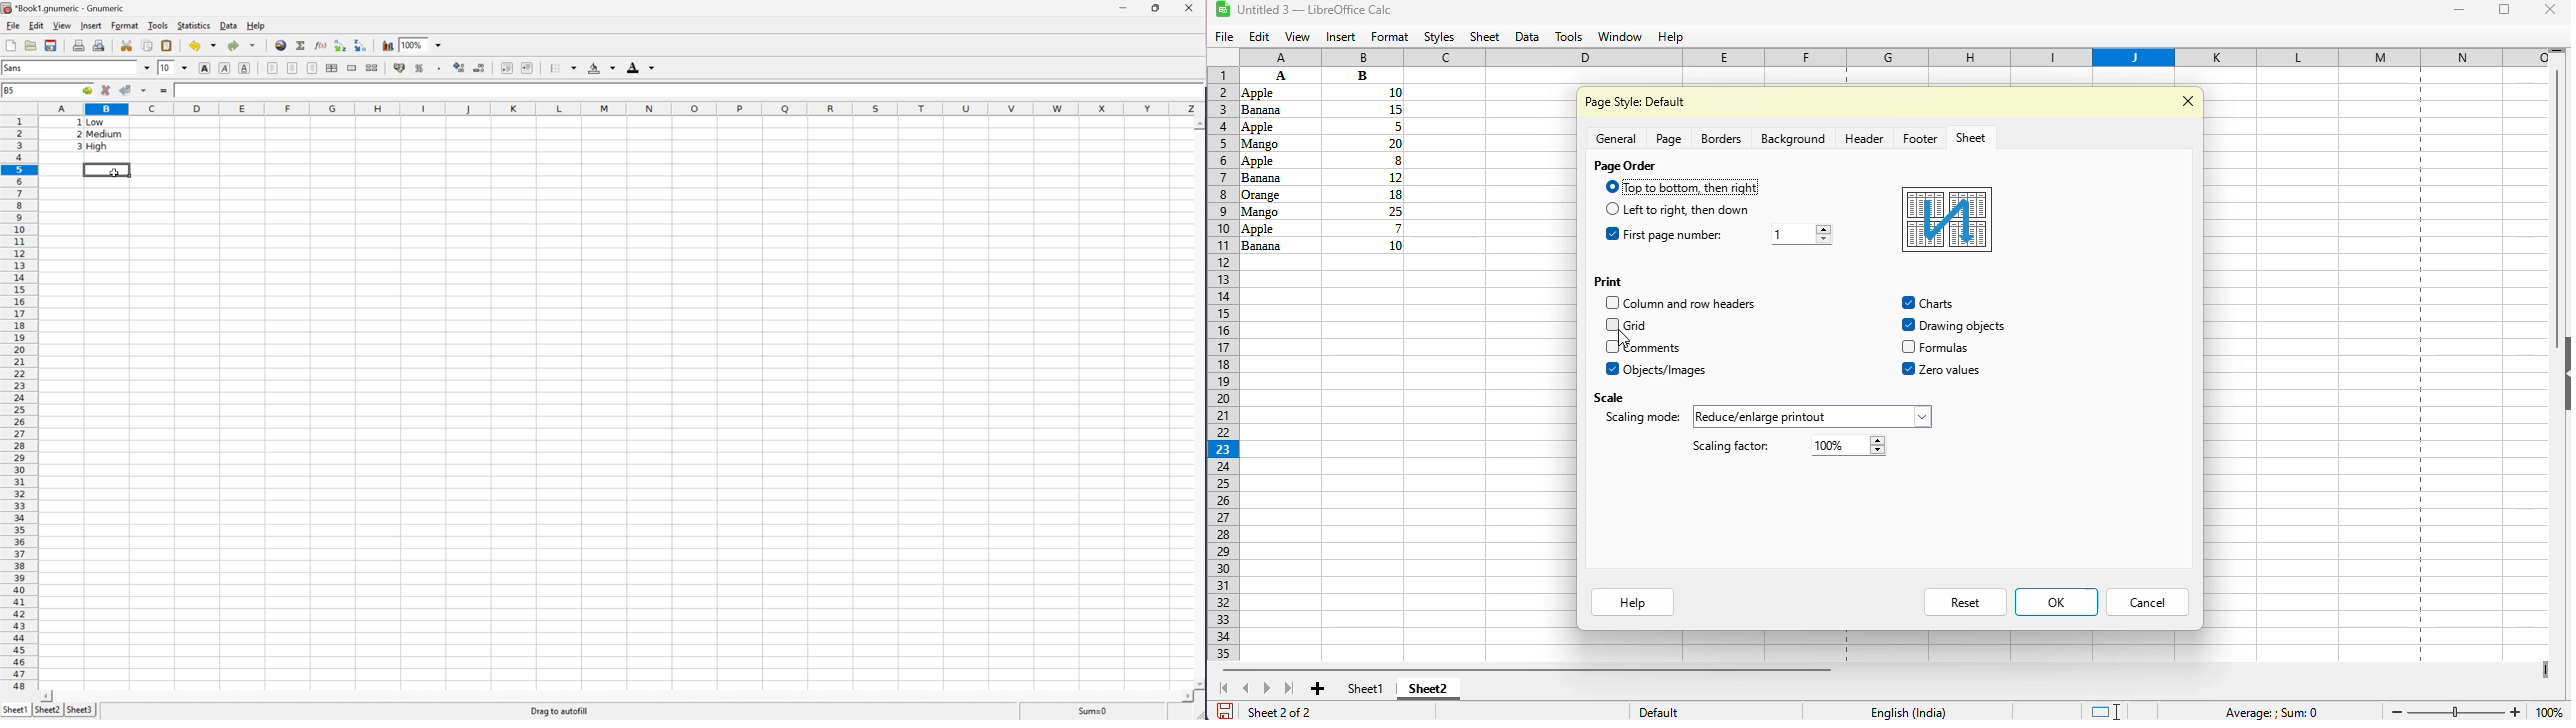  What do you see at coordinates (1363, 176) in the screenshot?
I see `` at bounding box center [1363, 176].